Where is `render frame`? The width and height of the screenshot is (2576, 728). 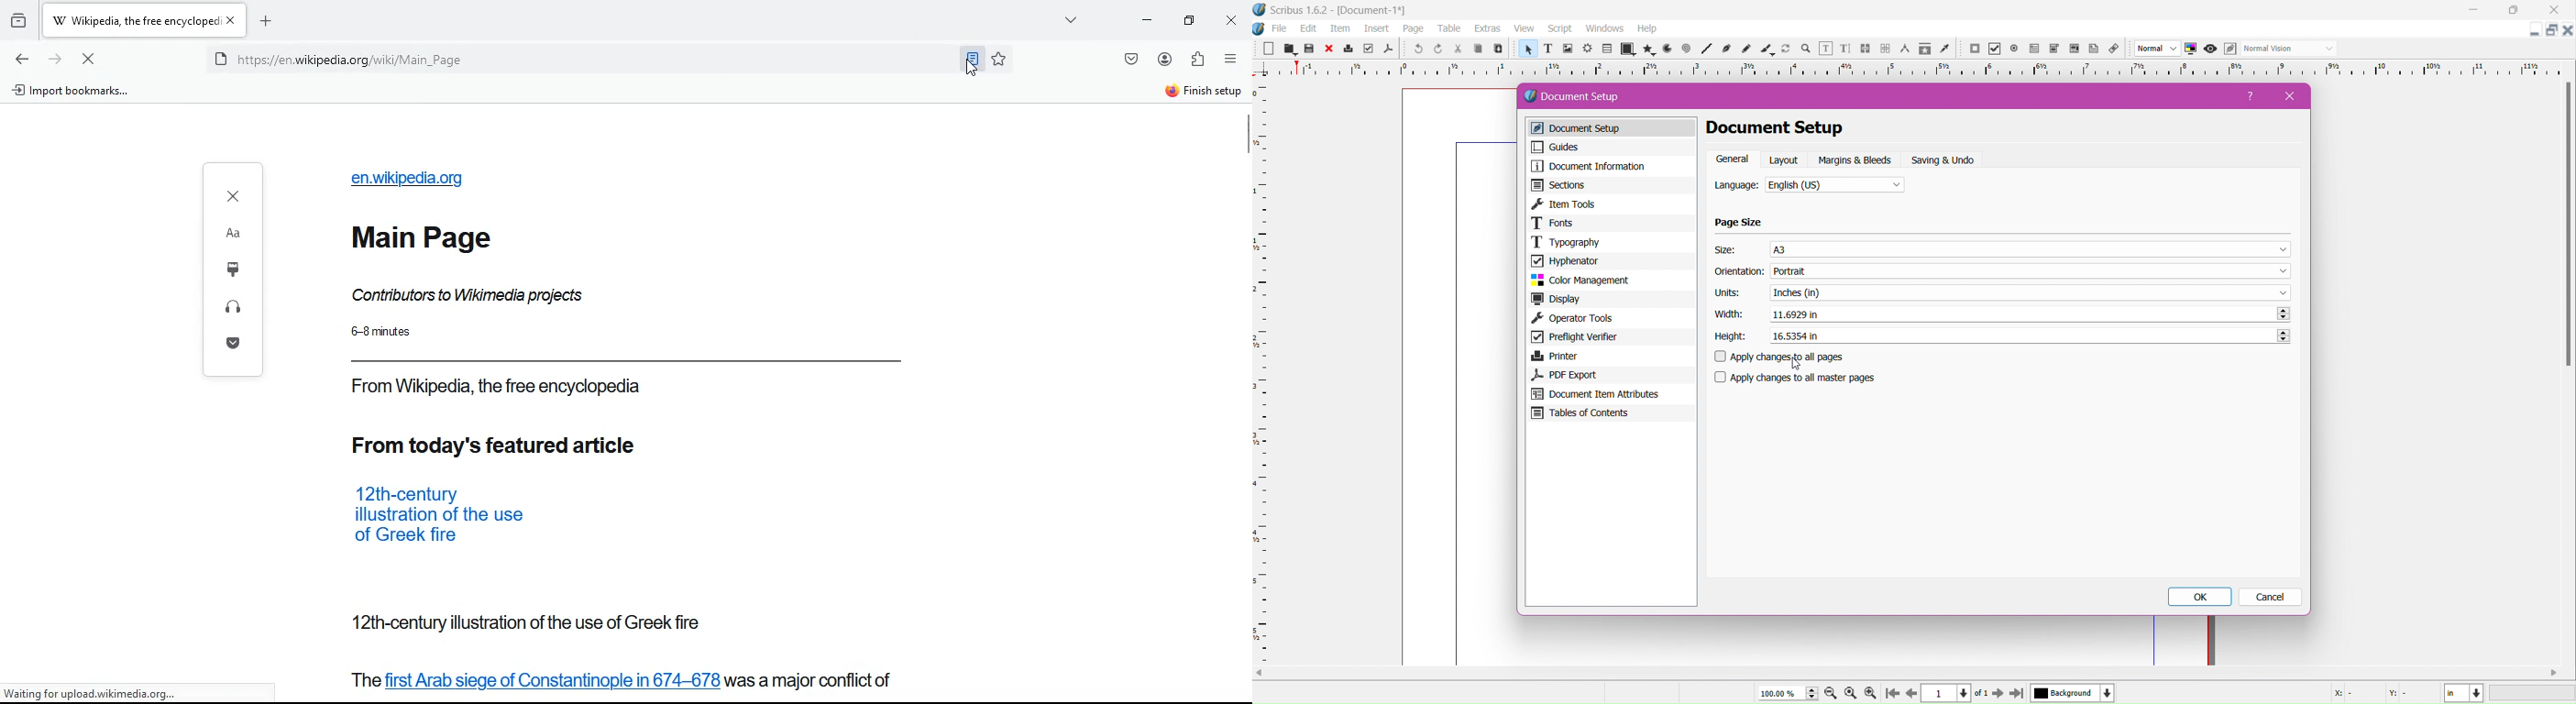
render frame is located at coordinates (1587, 49).